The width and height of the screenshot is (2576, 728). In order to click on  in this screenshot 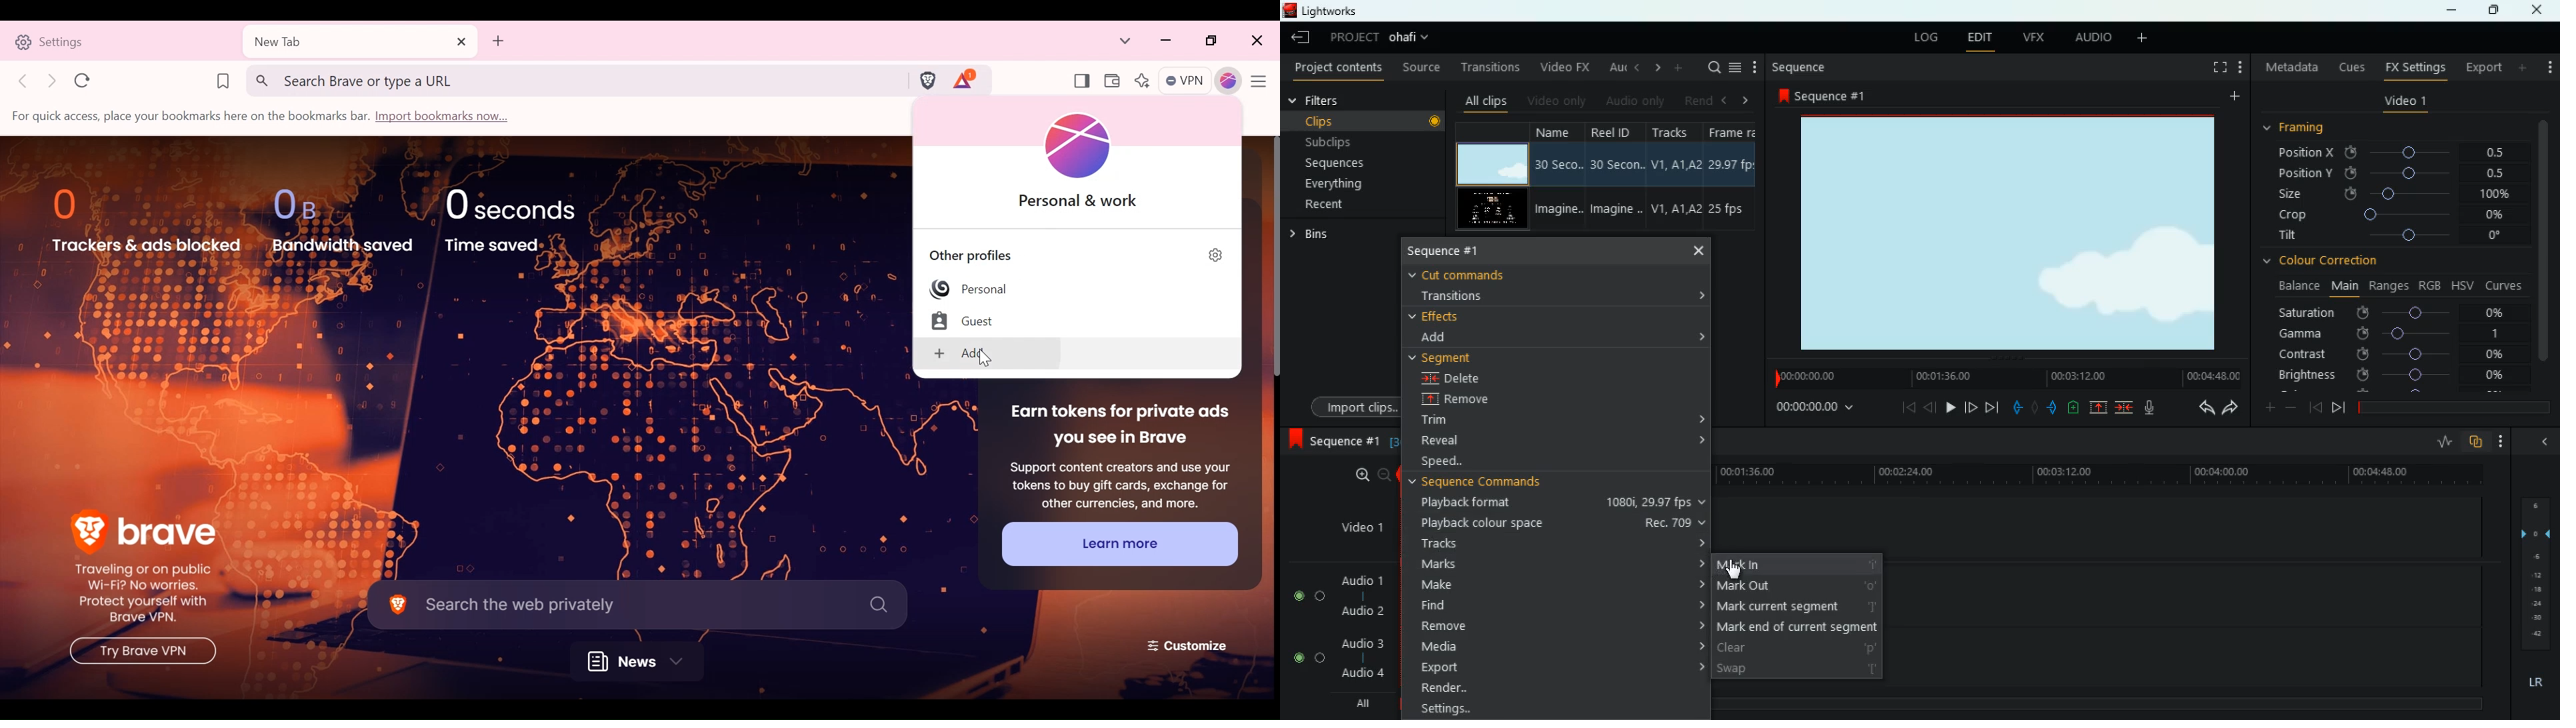, I will do `click(1435, 123)`.